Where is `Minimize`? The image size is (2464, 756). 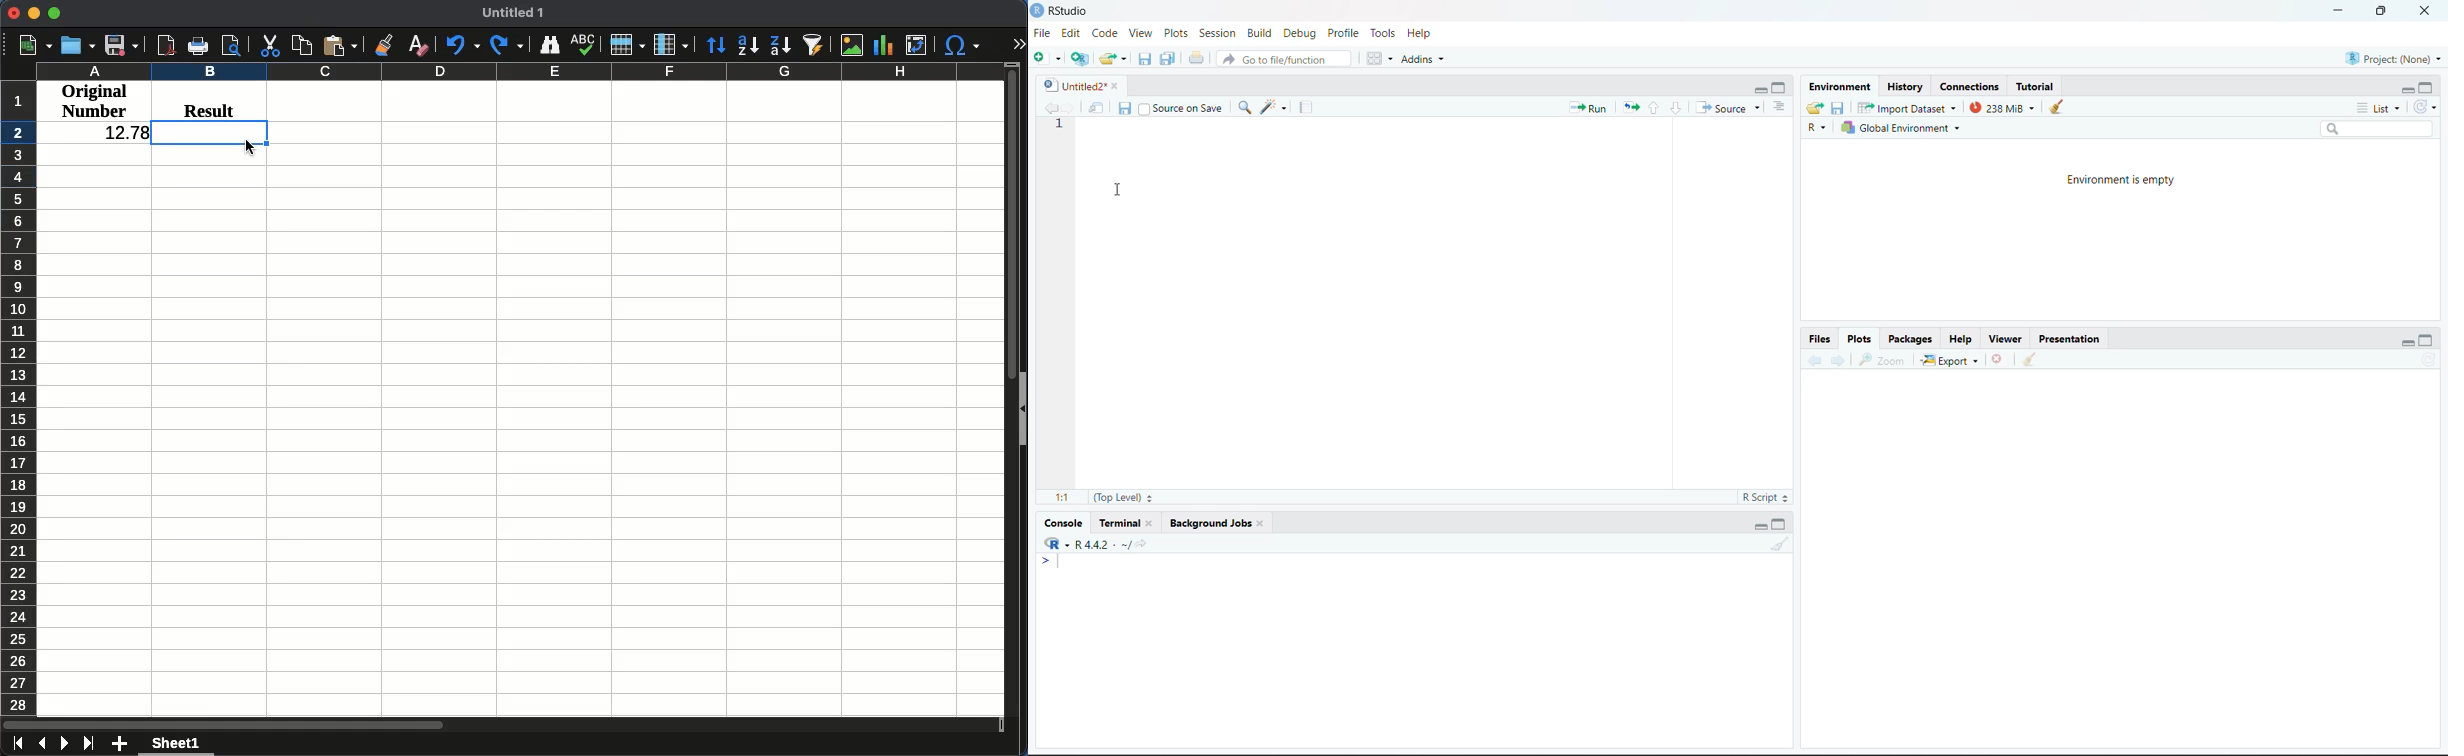 Minimize is located at coordinates (34, 14).